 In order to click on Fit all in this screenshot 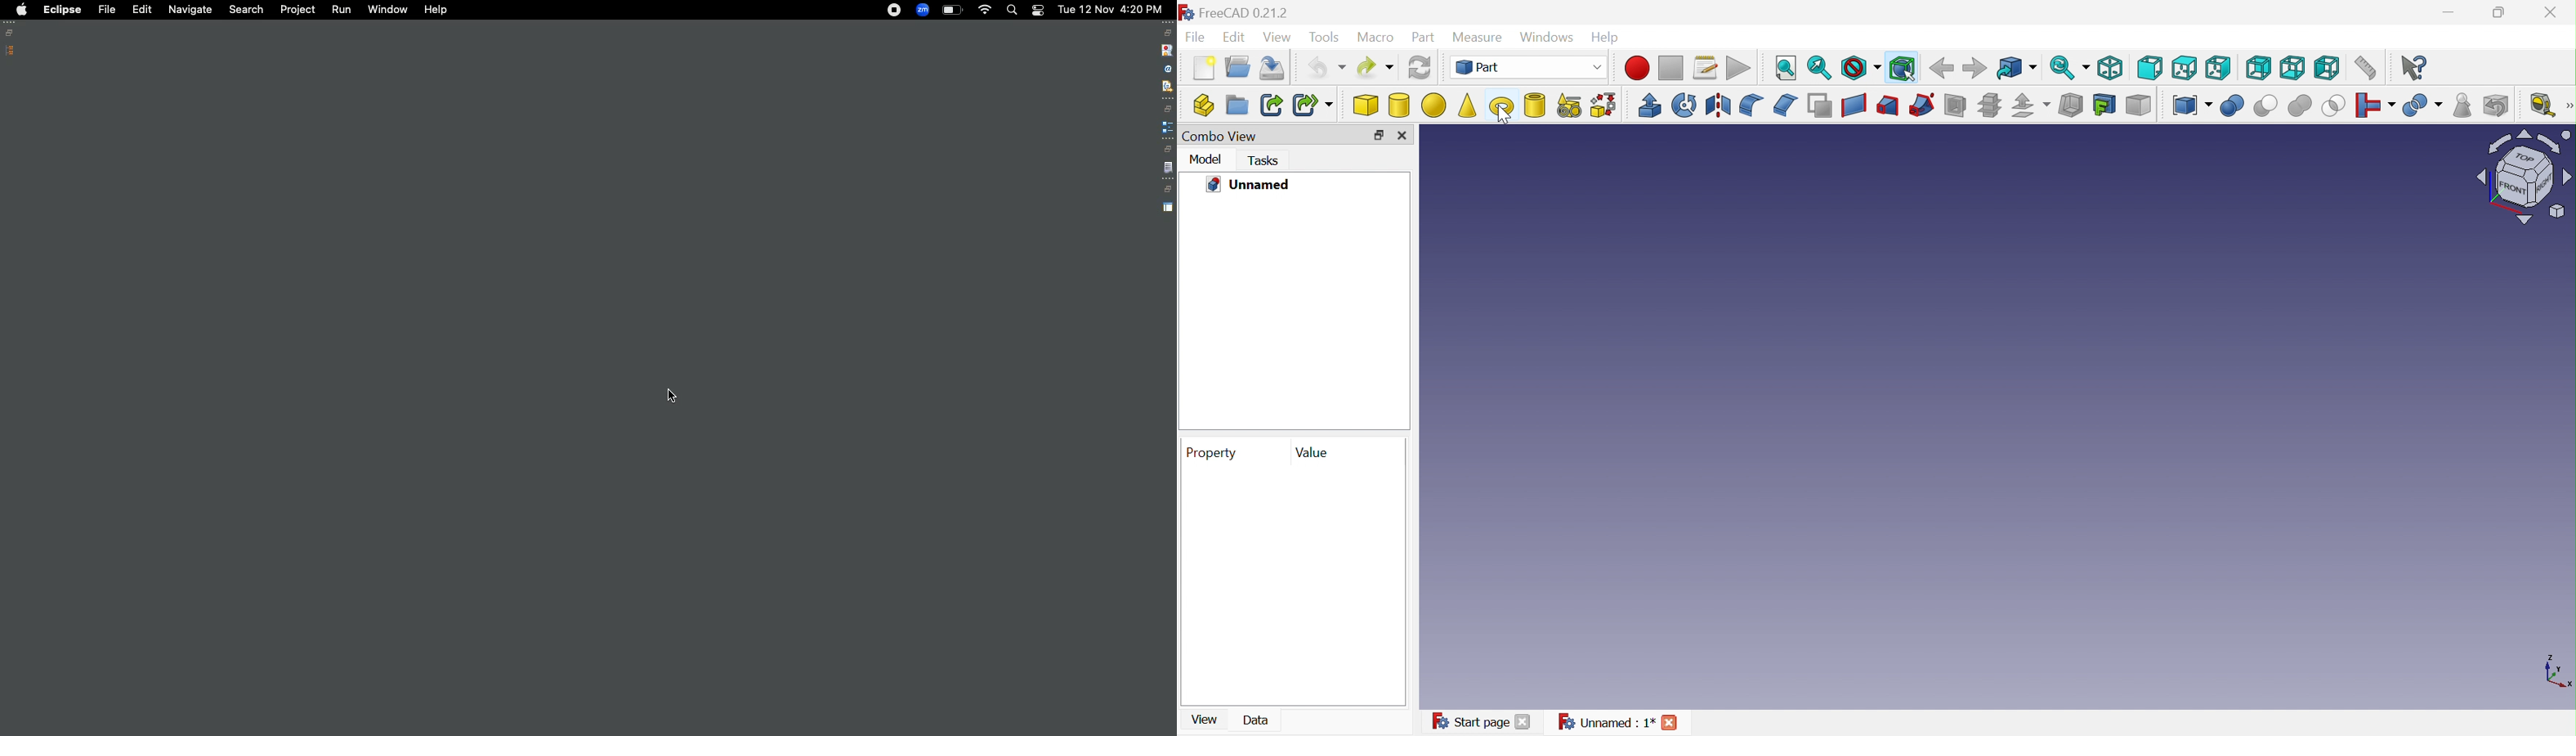, I will do `click(1785, 68)`.